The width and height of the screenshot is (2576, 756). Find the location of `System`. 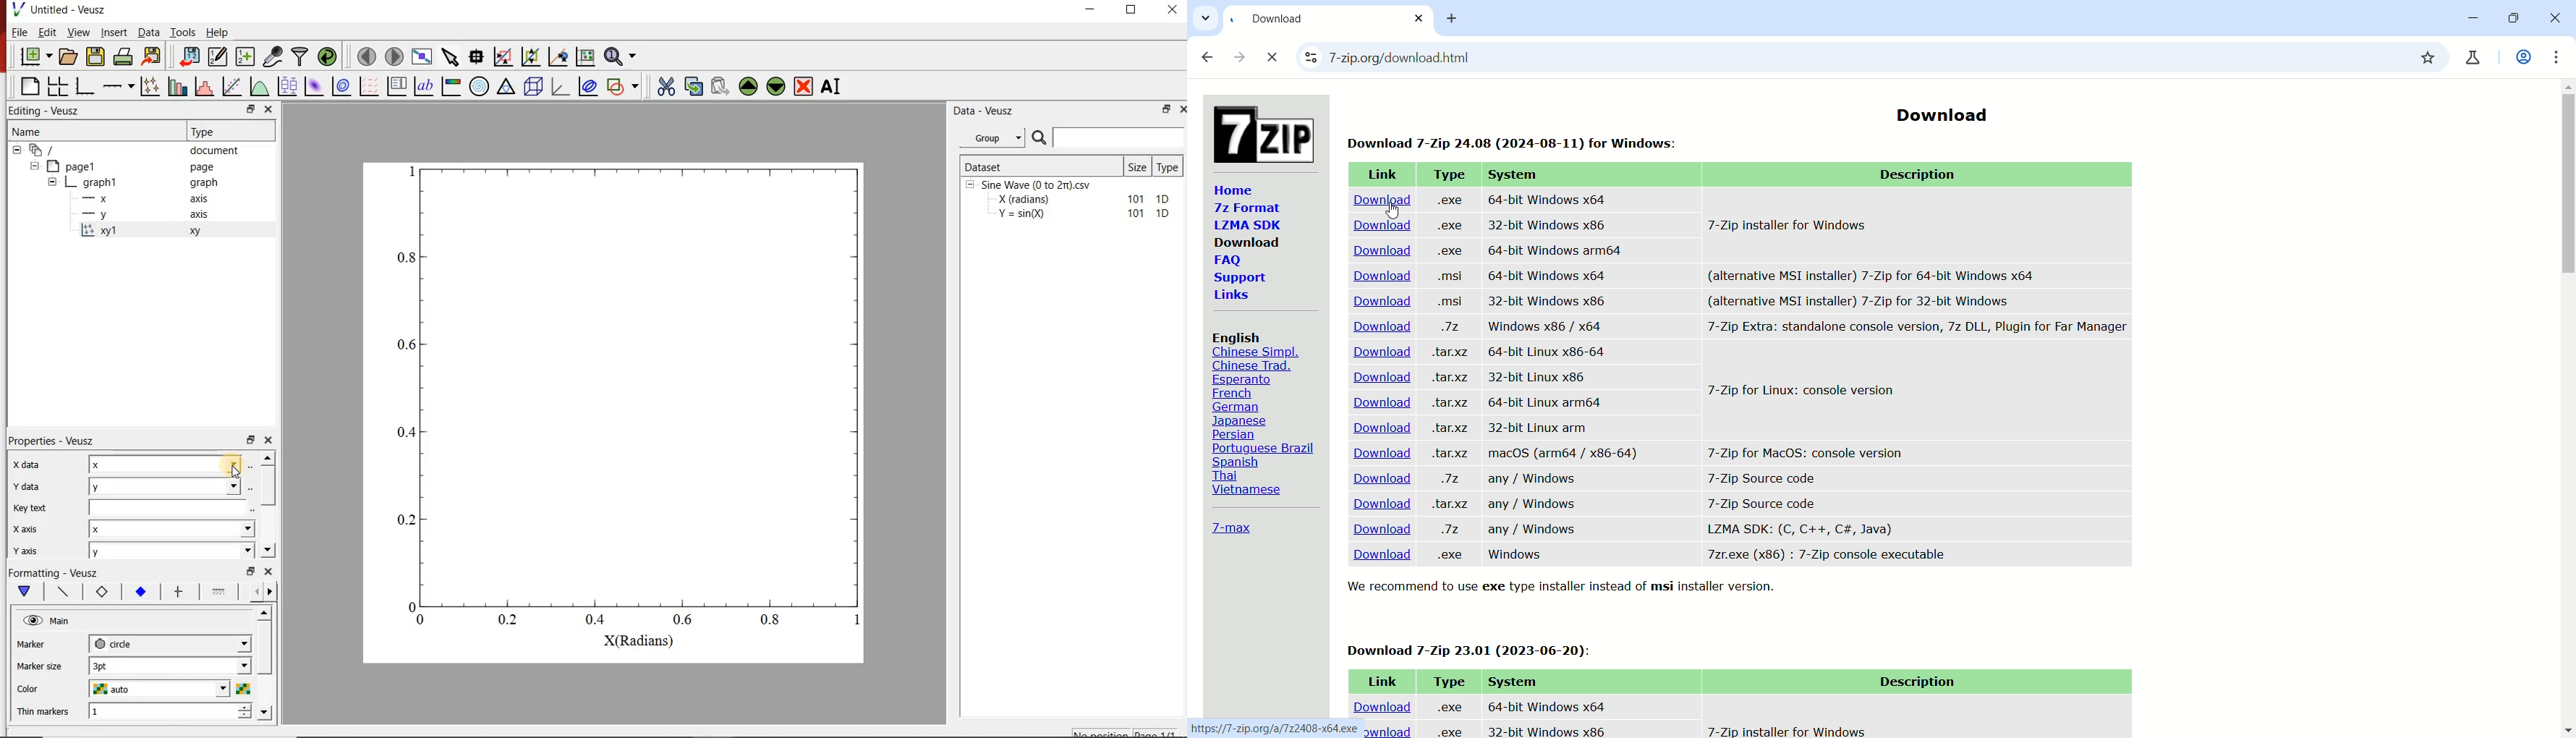

System is located at coordinates (1513, 681).